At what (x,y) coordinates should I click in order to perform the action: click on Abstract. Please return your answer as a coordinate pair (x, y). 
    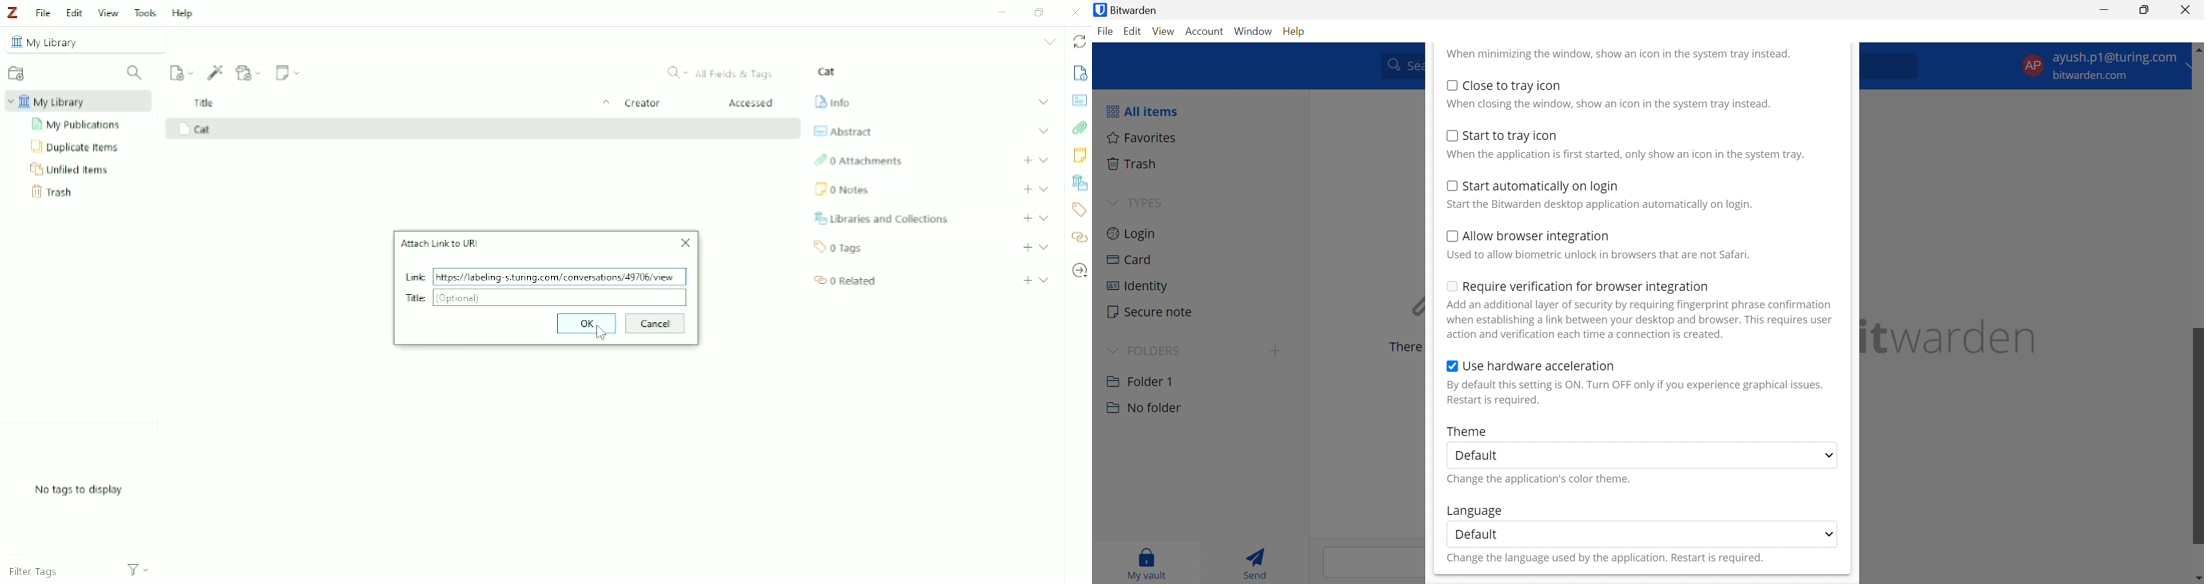
    Looking at the image, I should click on (1079, 99).